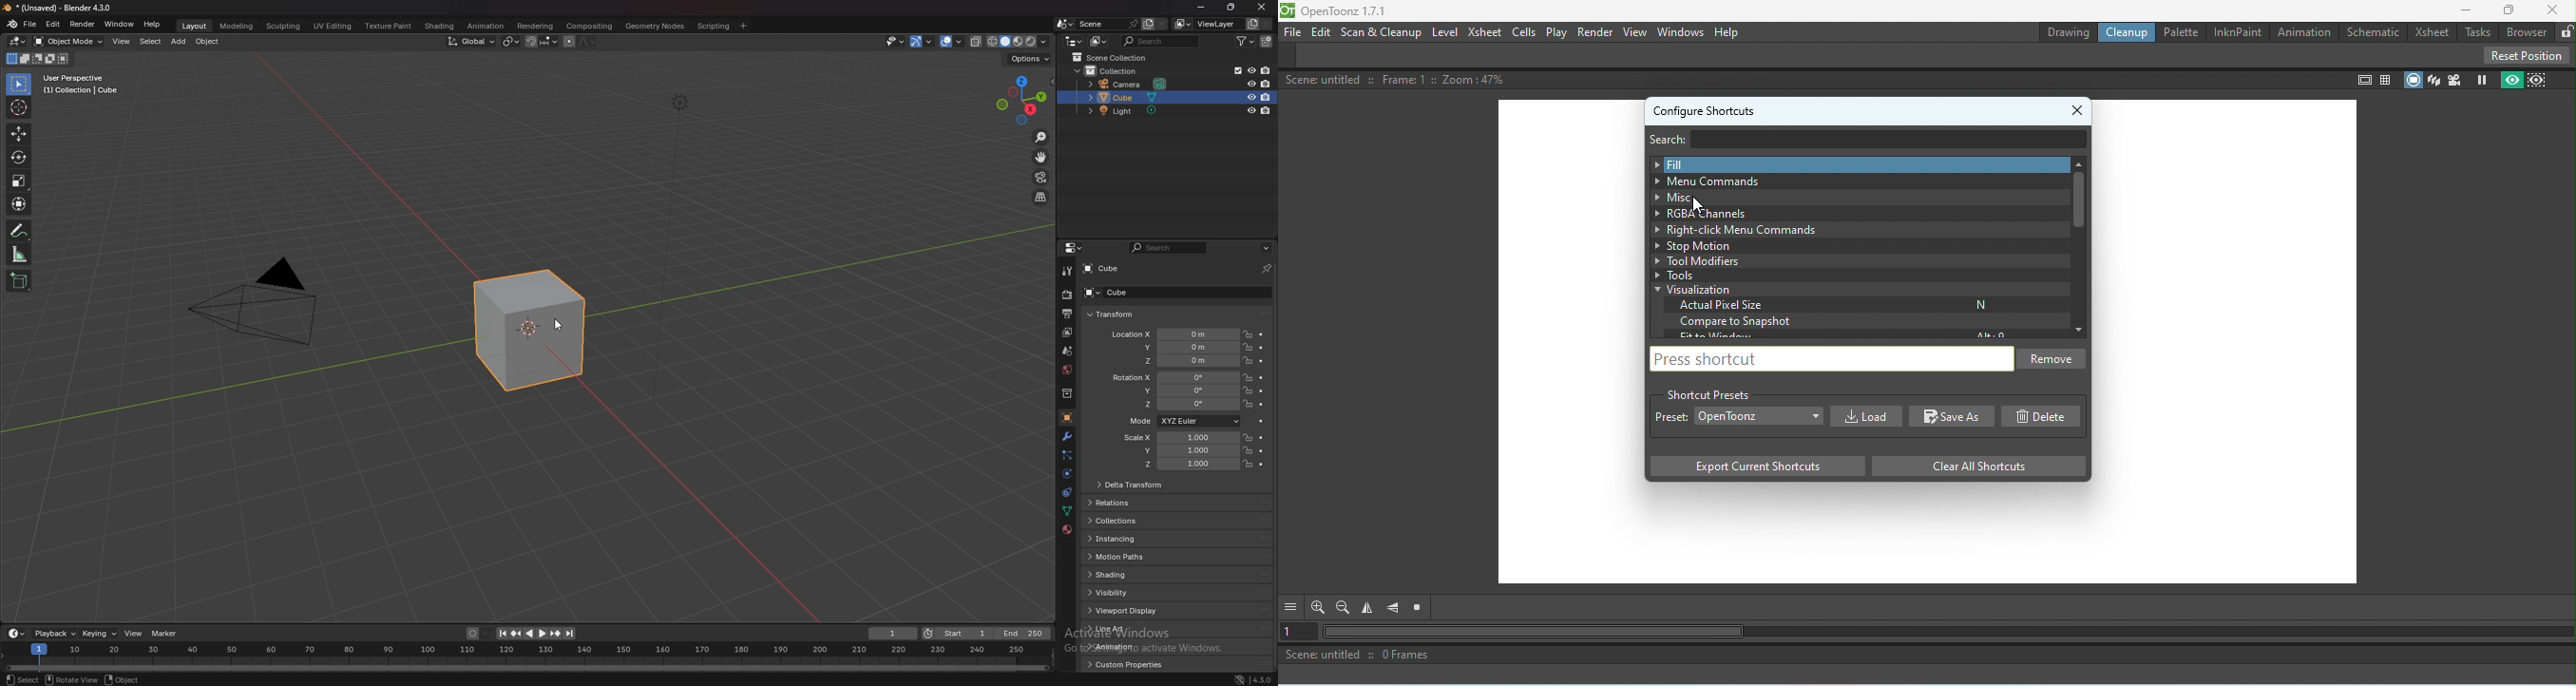 Image resolution: width=2576 pixels, height=700 pixels. What do you see at coordinates (1110, 24) in the screenshot?
I see `scene` at bounding box center [1110, 24].